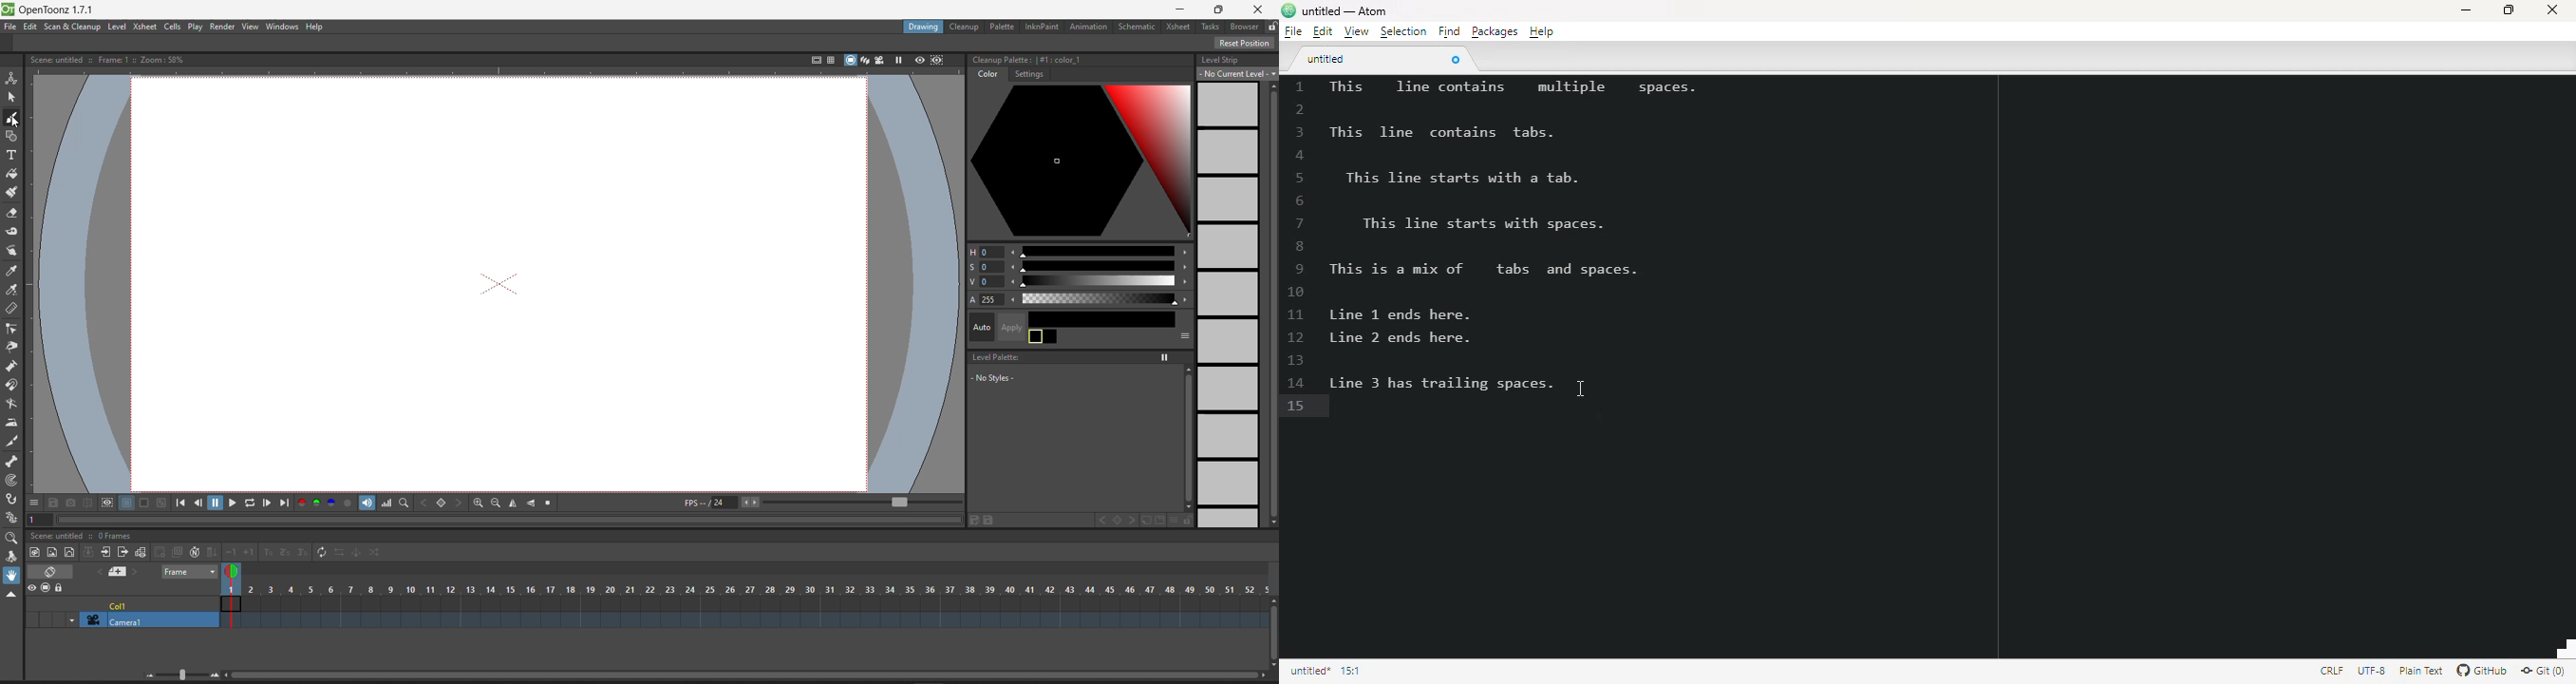 This screenshot has height=700, width=2576. Describe the element at coordinates (53, 504) in the screenshot. I see `save images` at that location.